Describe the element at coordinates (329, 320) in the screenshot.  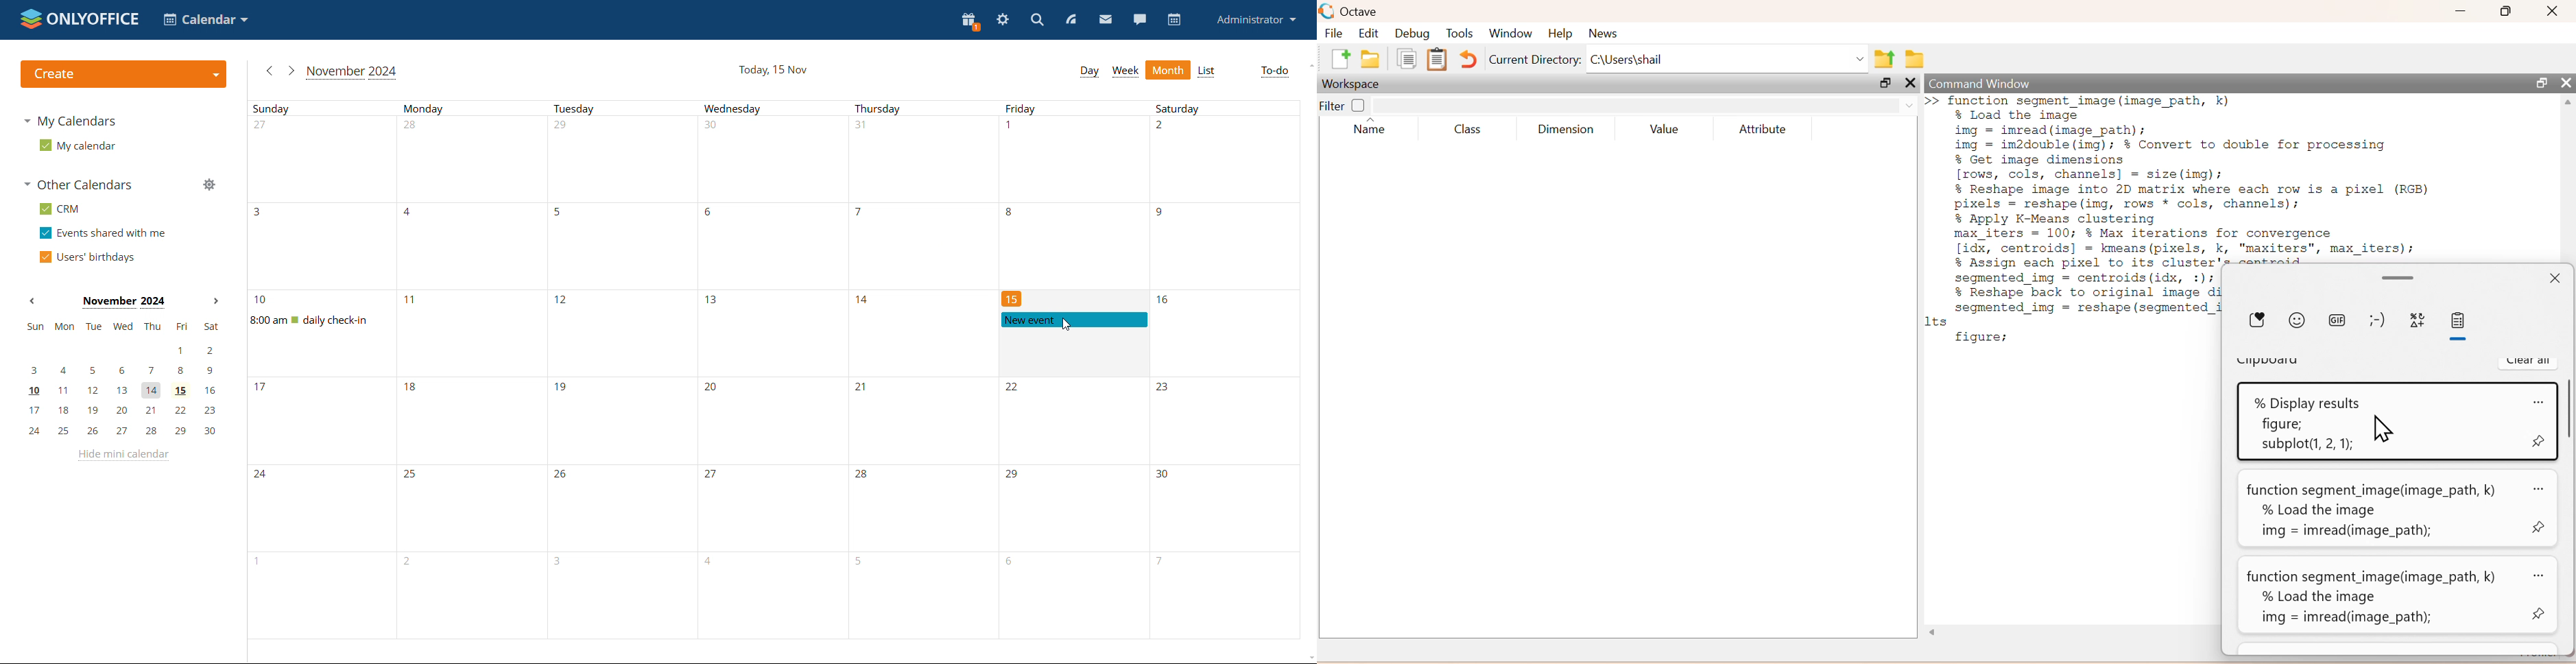
I see `event by current user` at that location.